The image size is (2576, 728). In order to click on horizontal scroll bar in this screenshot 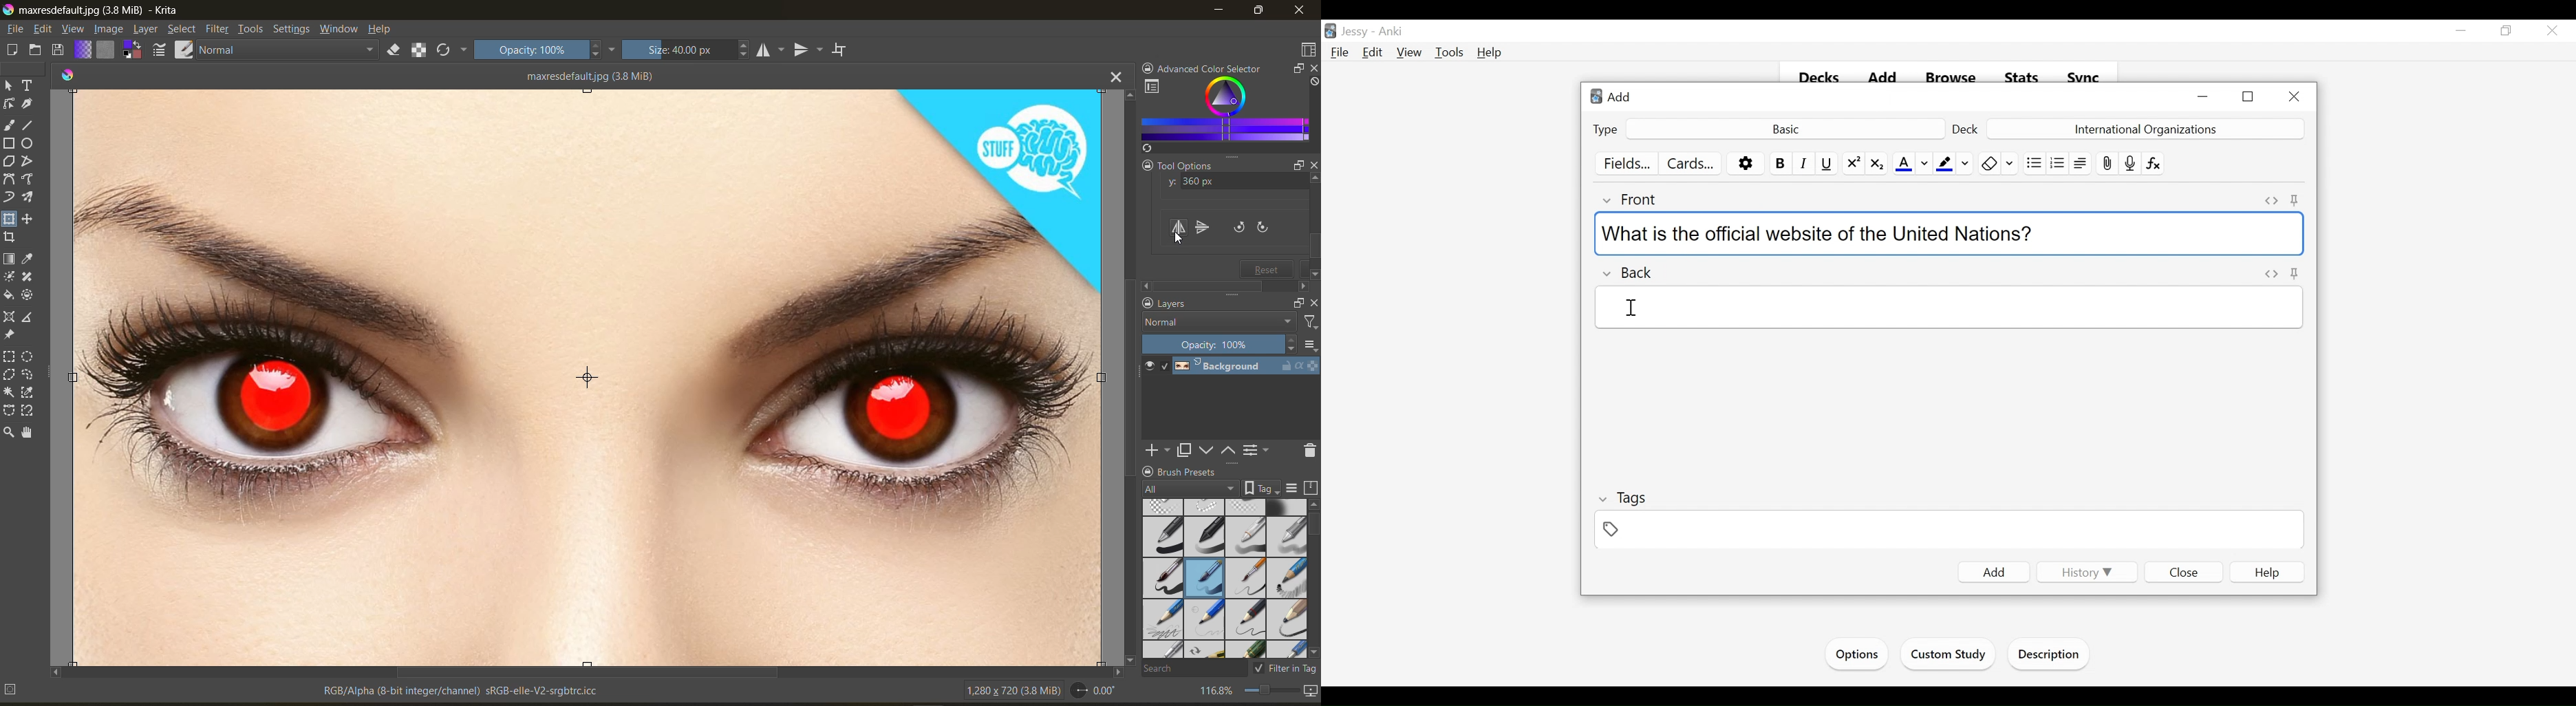, I will do `click(586, 670)`.